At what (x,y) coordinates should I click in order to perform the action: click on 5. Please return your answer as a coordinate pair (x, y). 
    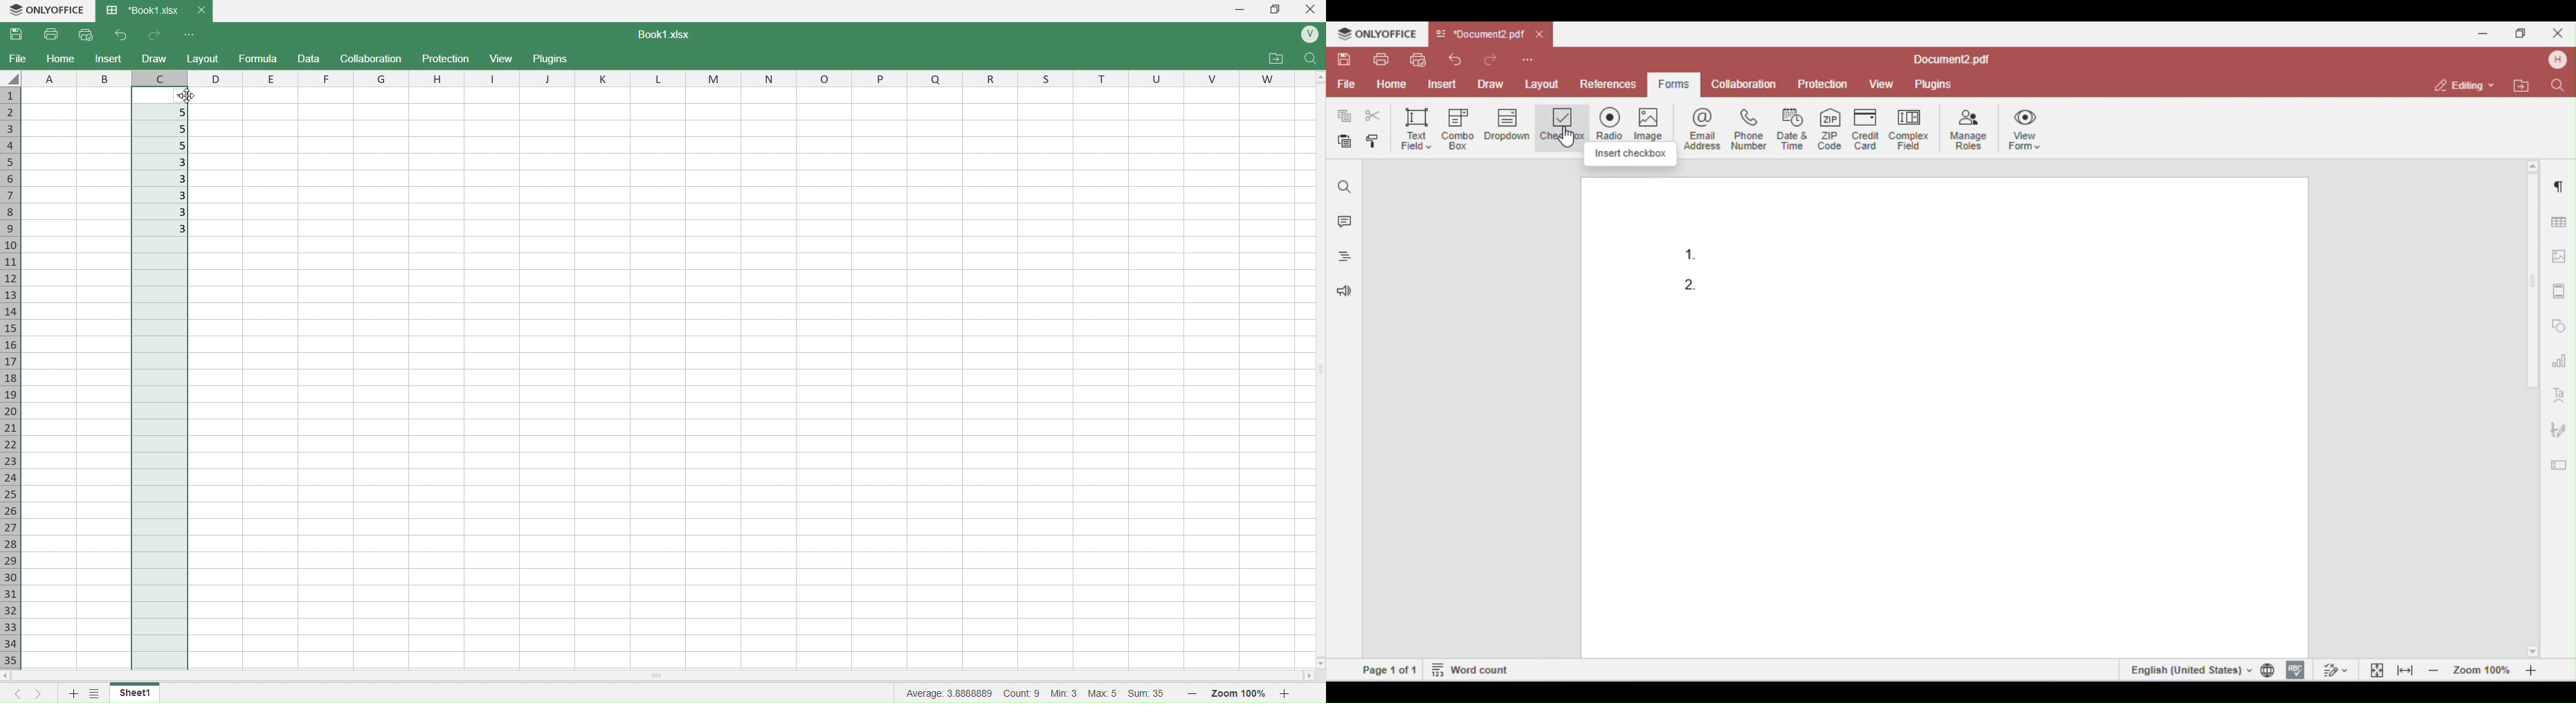
    Looking at the image, I should click on (167, 129).